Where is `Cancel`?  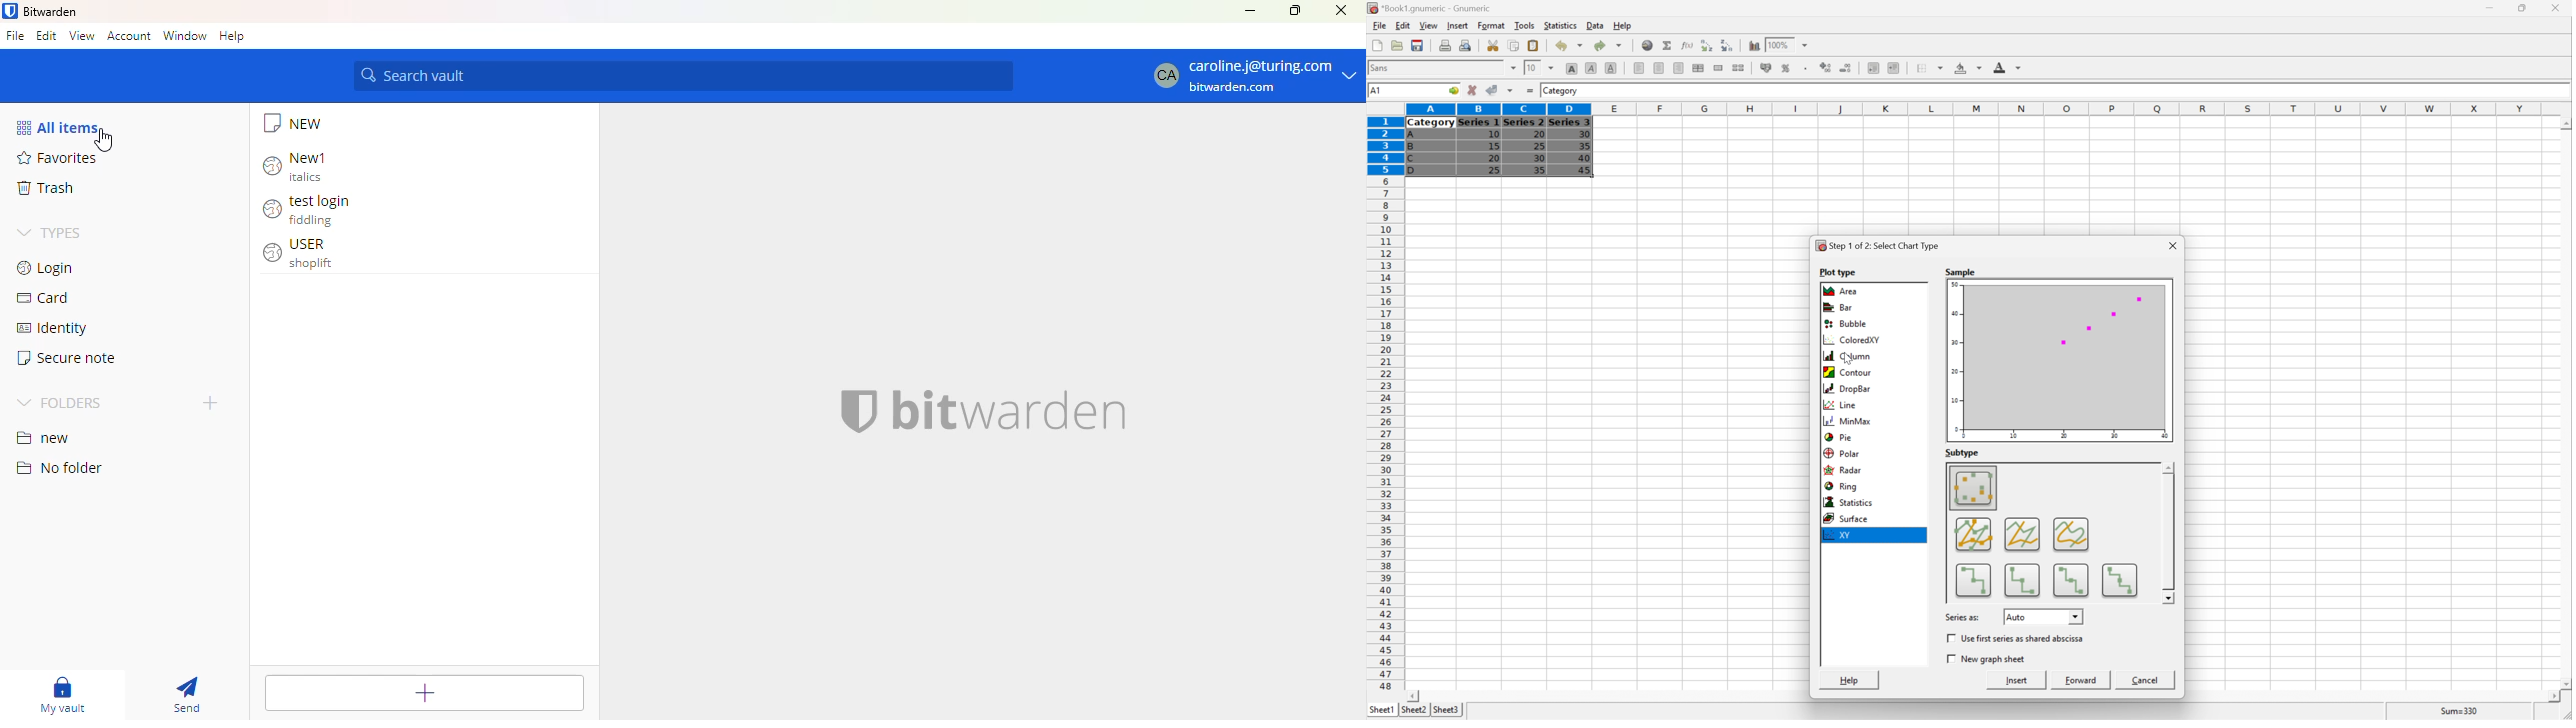 Cancel is located at coordinates (2149, 680).